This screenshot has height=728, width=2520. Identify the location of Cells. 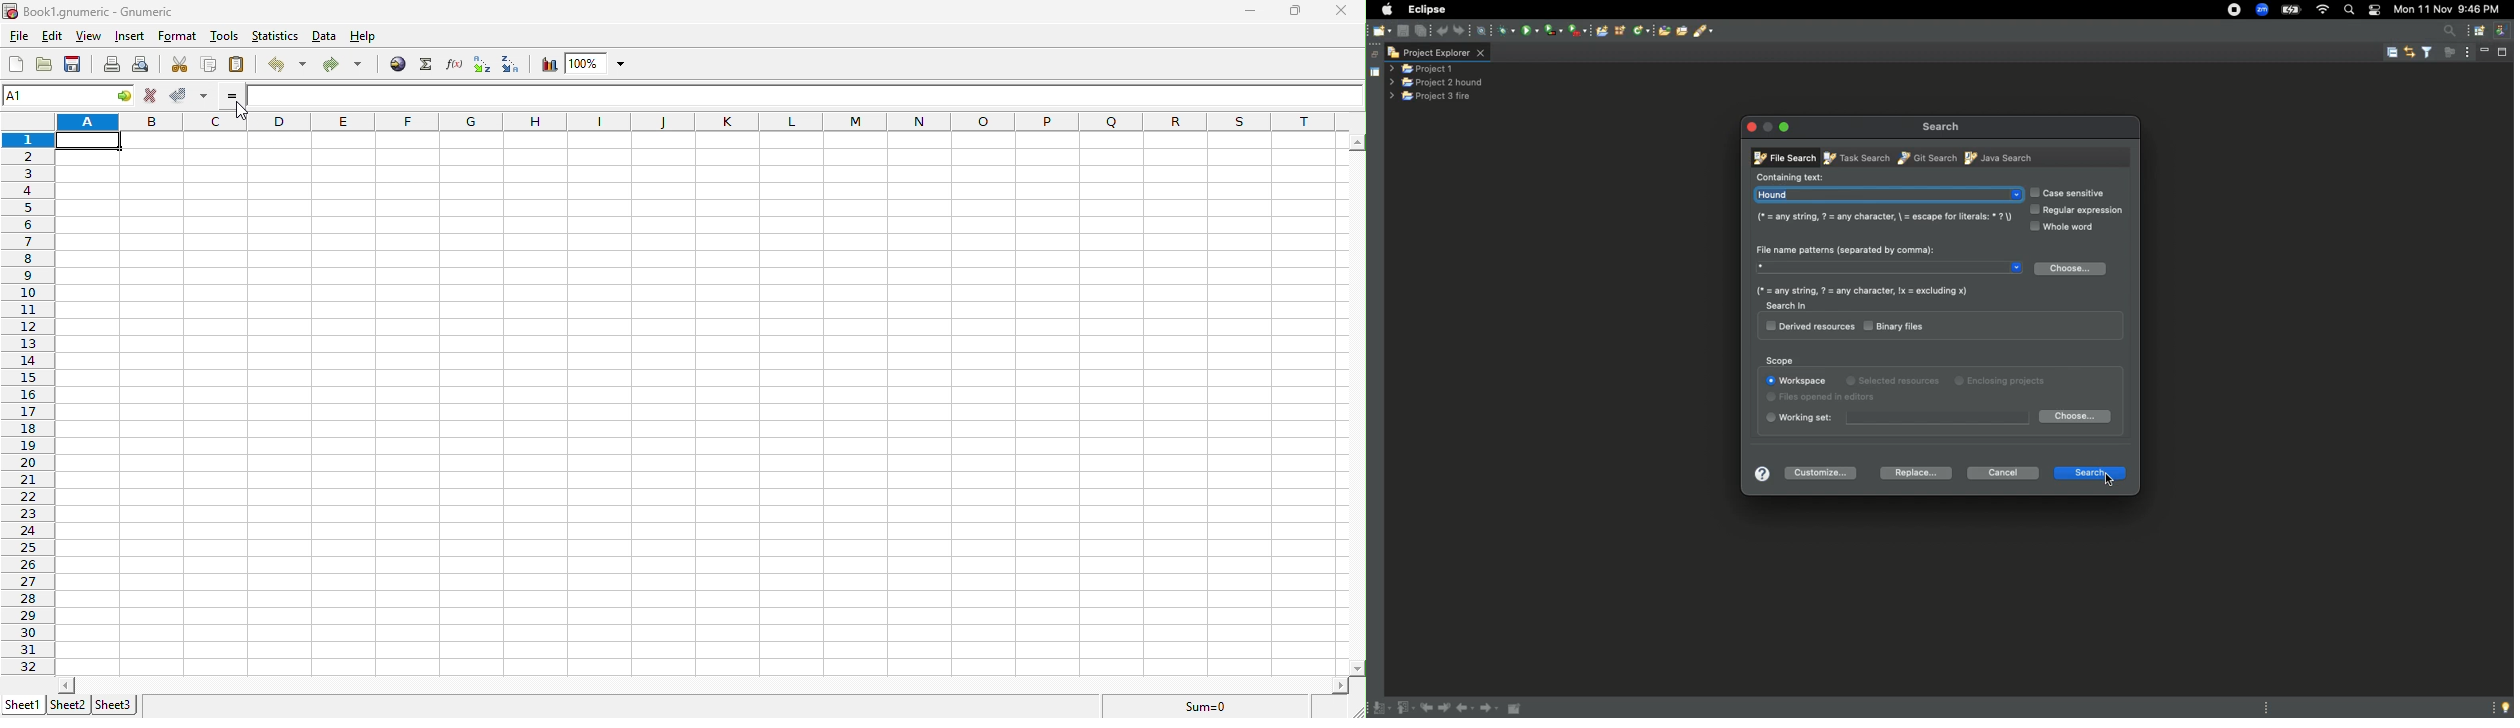
(693, 398).